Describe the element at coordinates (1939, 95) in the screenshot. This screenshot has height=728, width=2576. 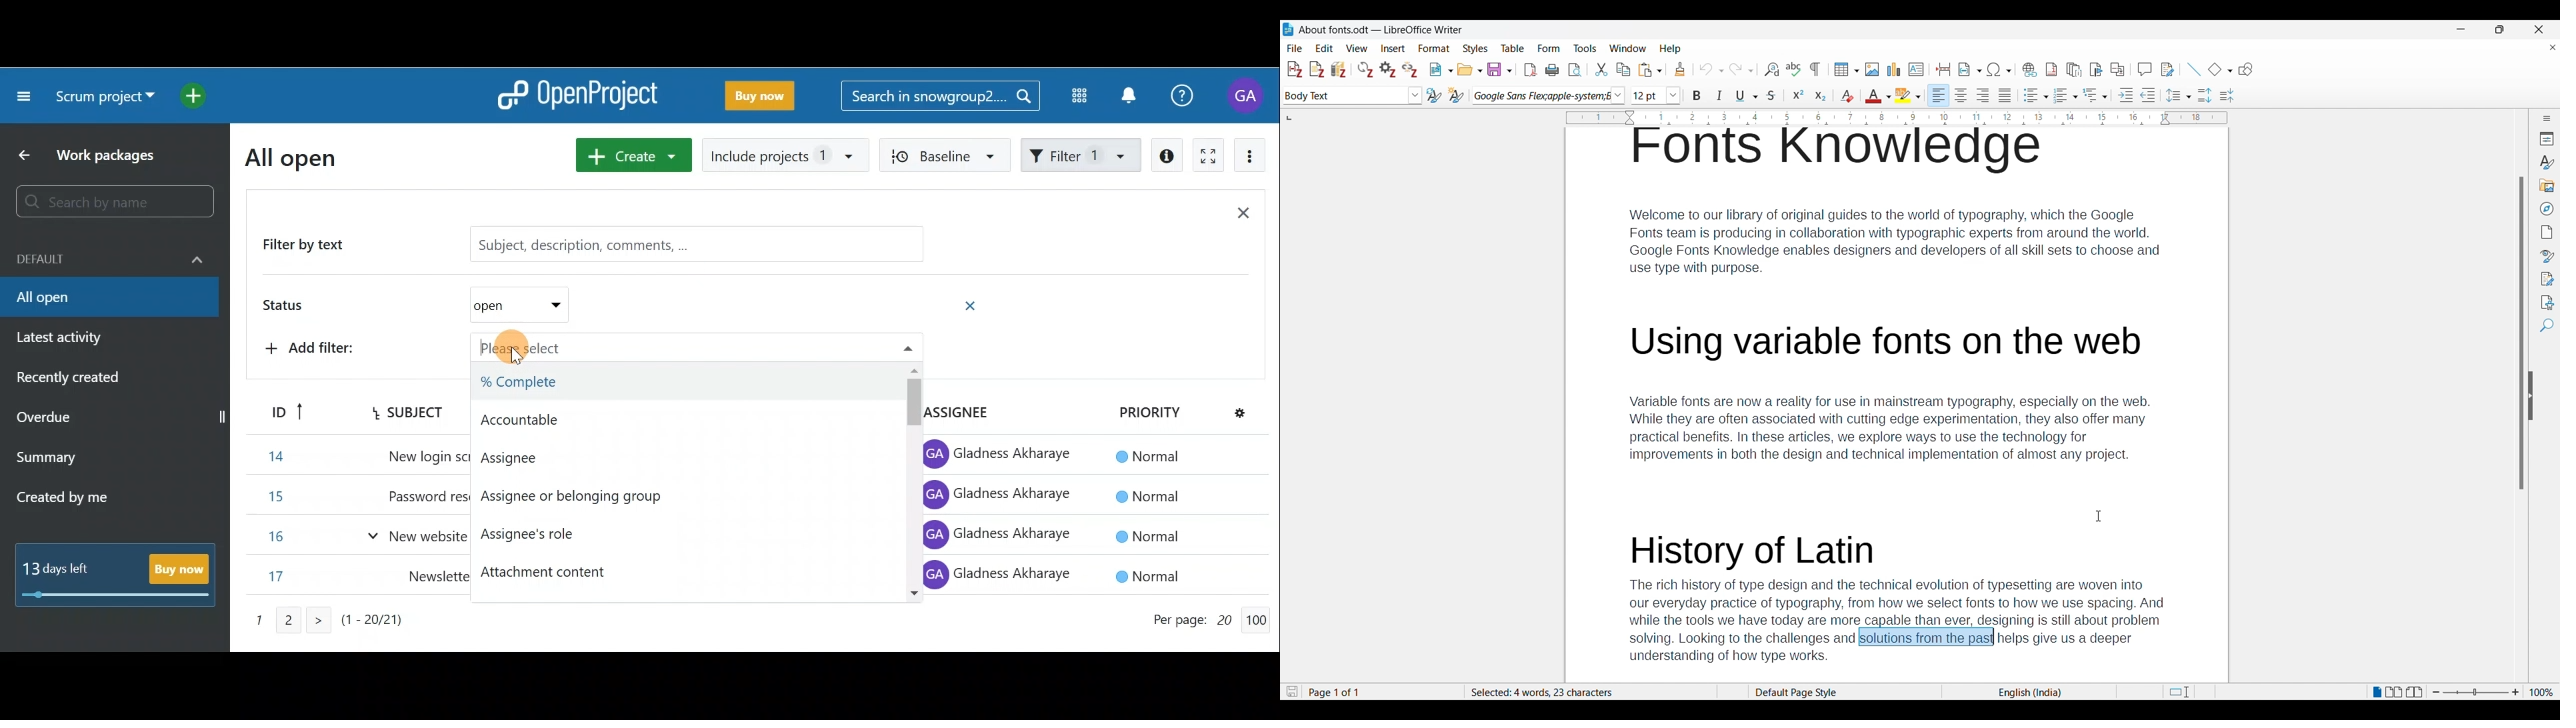
I see `Align left, current selection, highlighted` at that location.